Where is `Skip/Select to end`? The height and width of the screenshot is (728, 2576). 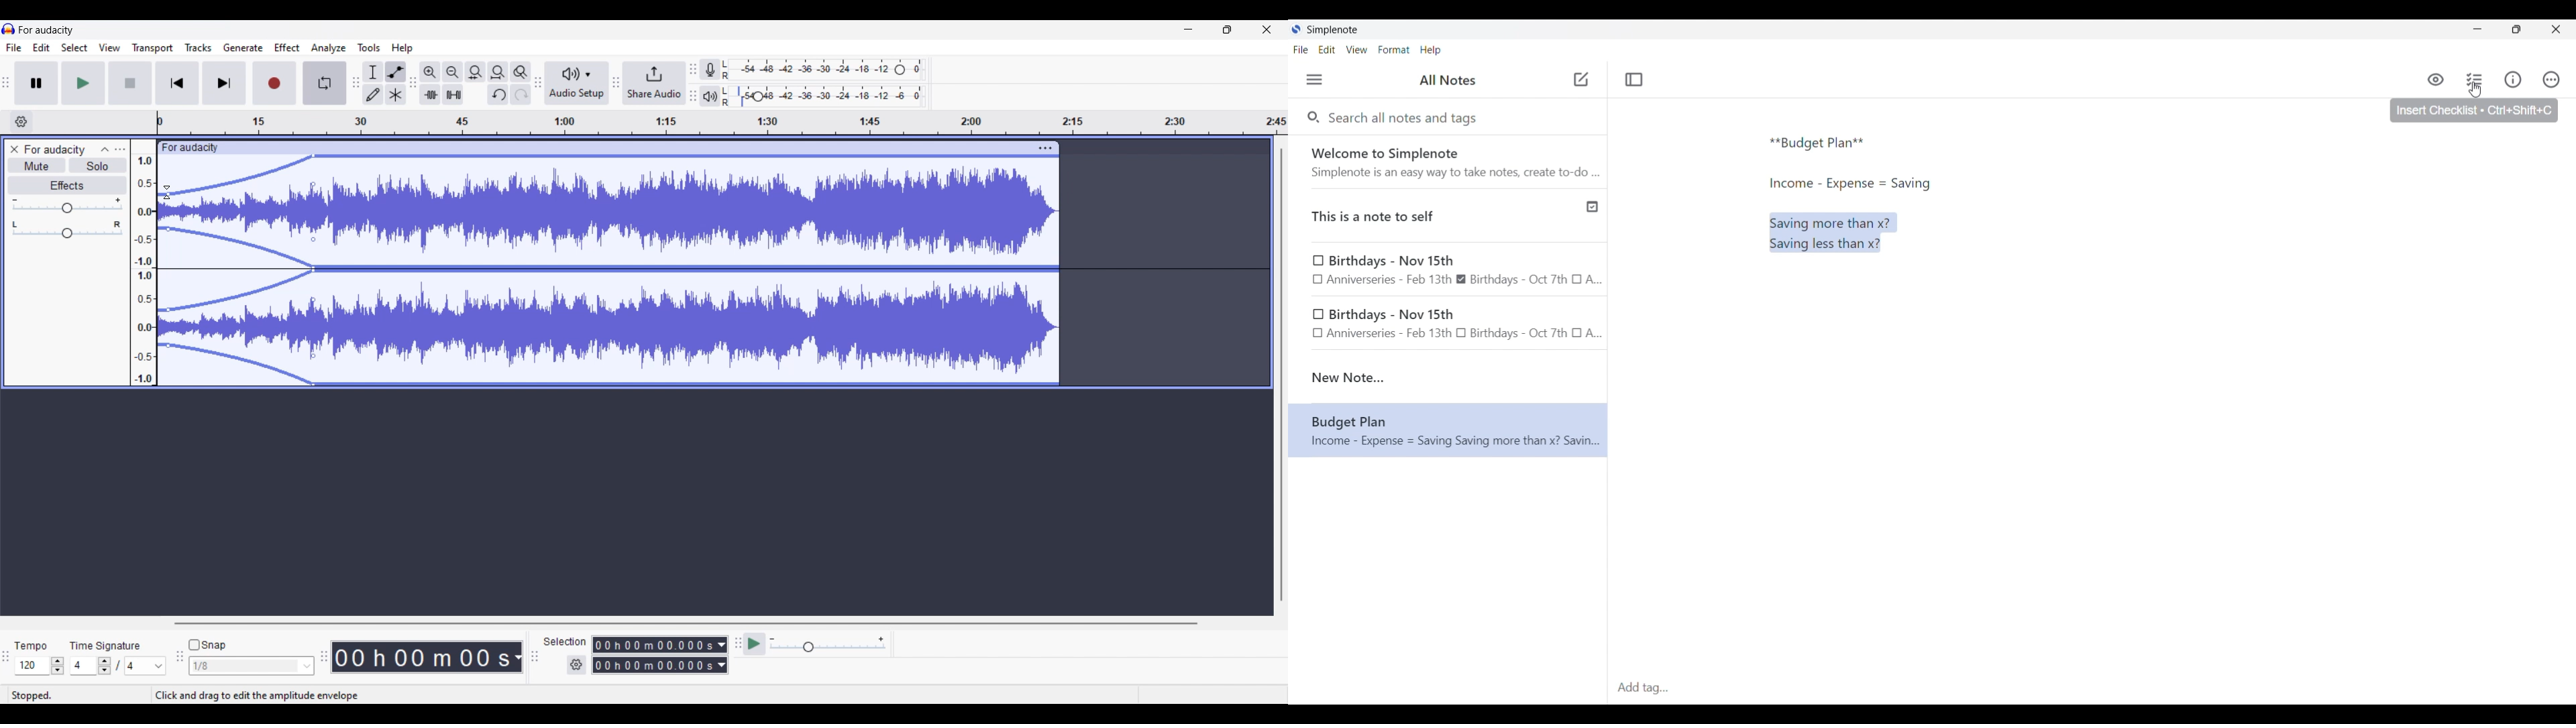
Skip/Select to end is located at coordinates (225, 83).